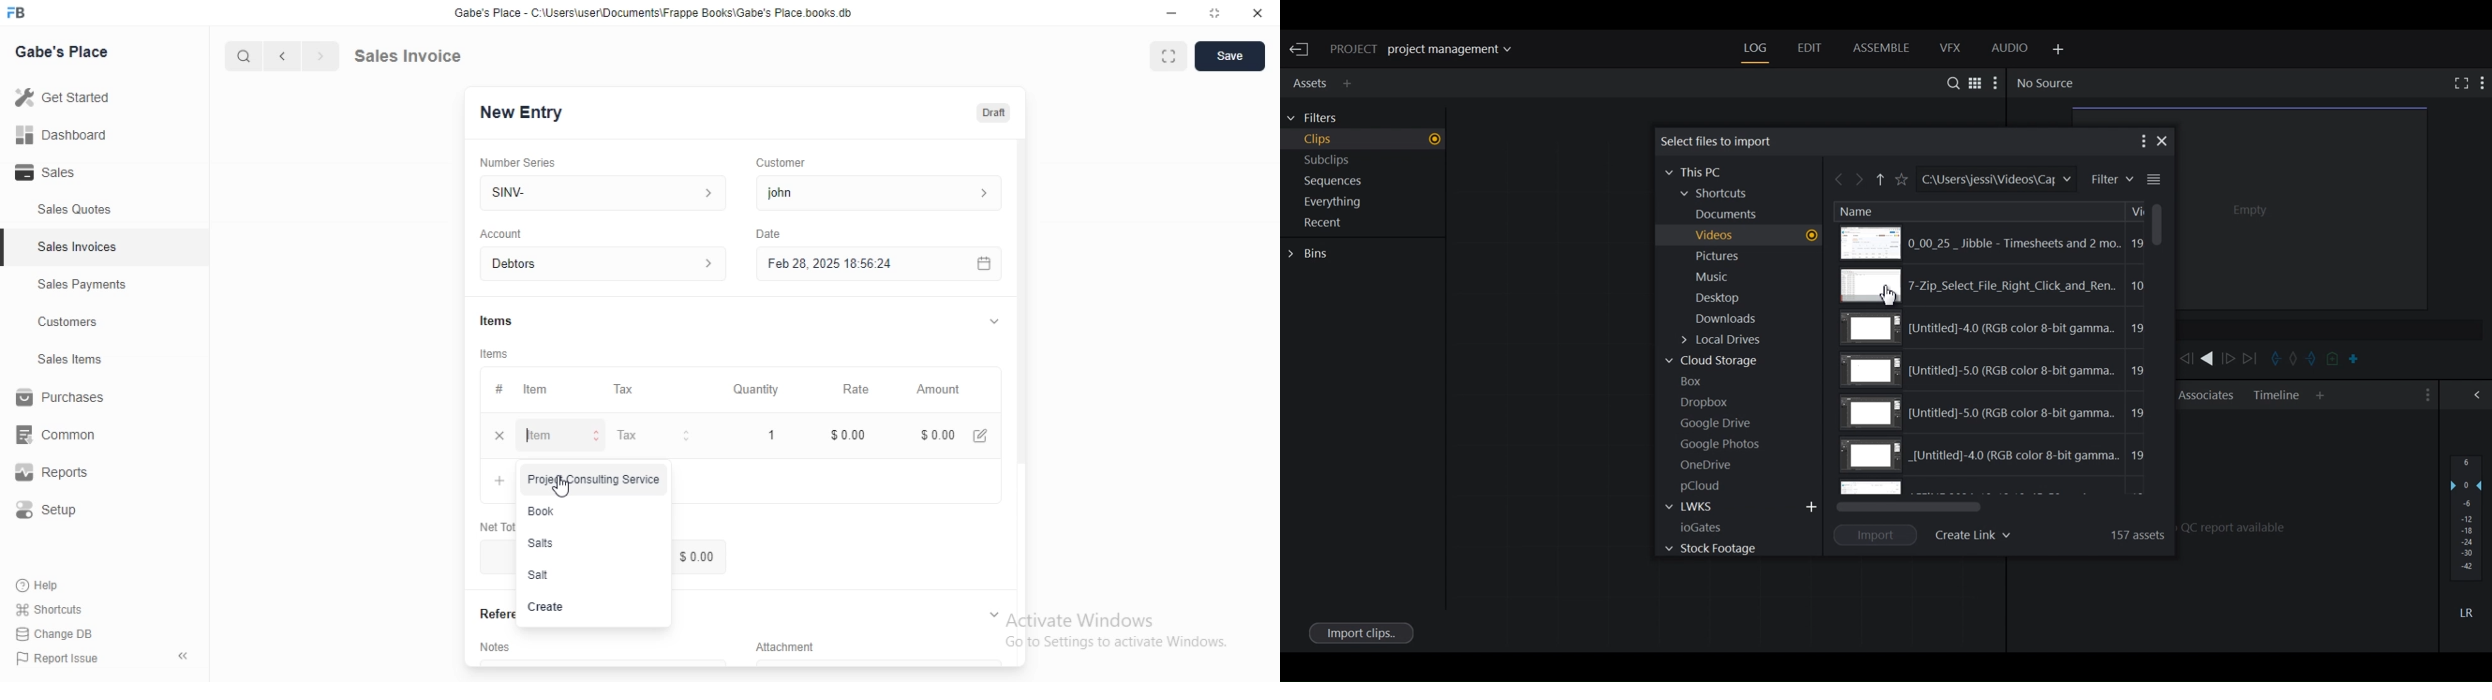 The height and width of the screenshot is (700, 2492). I want to click on ‘Account, so click(501, 233).